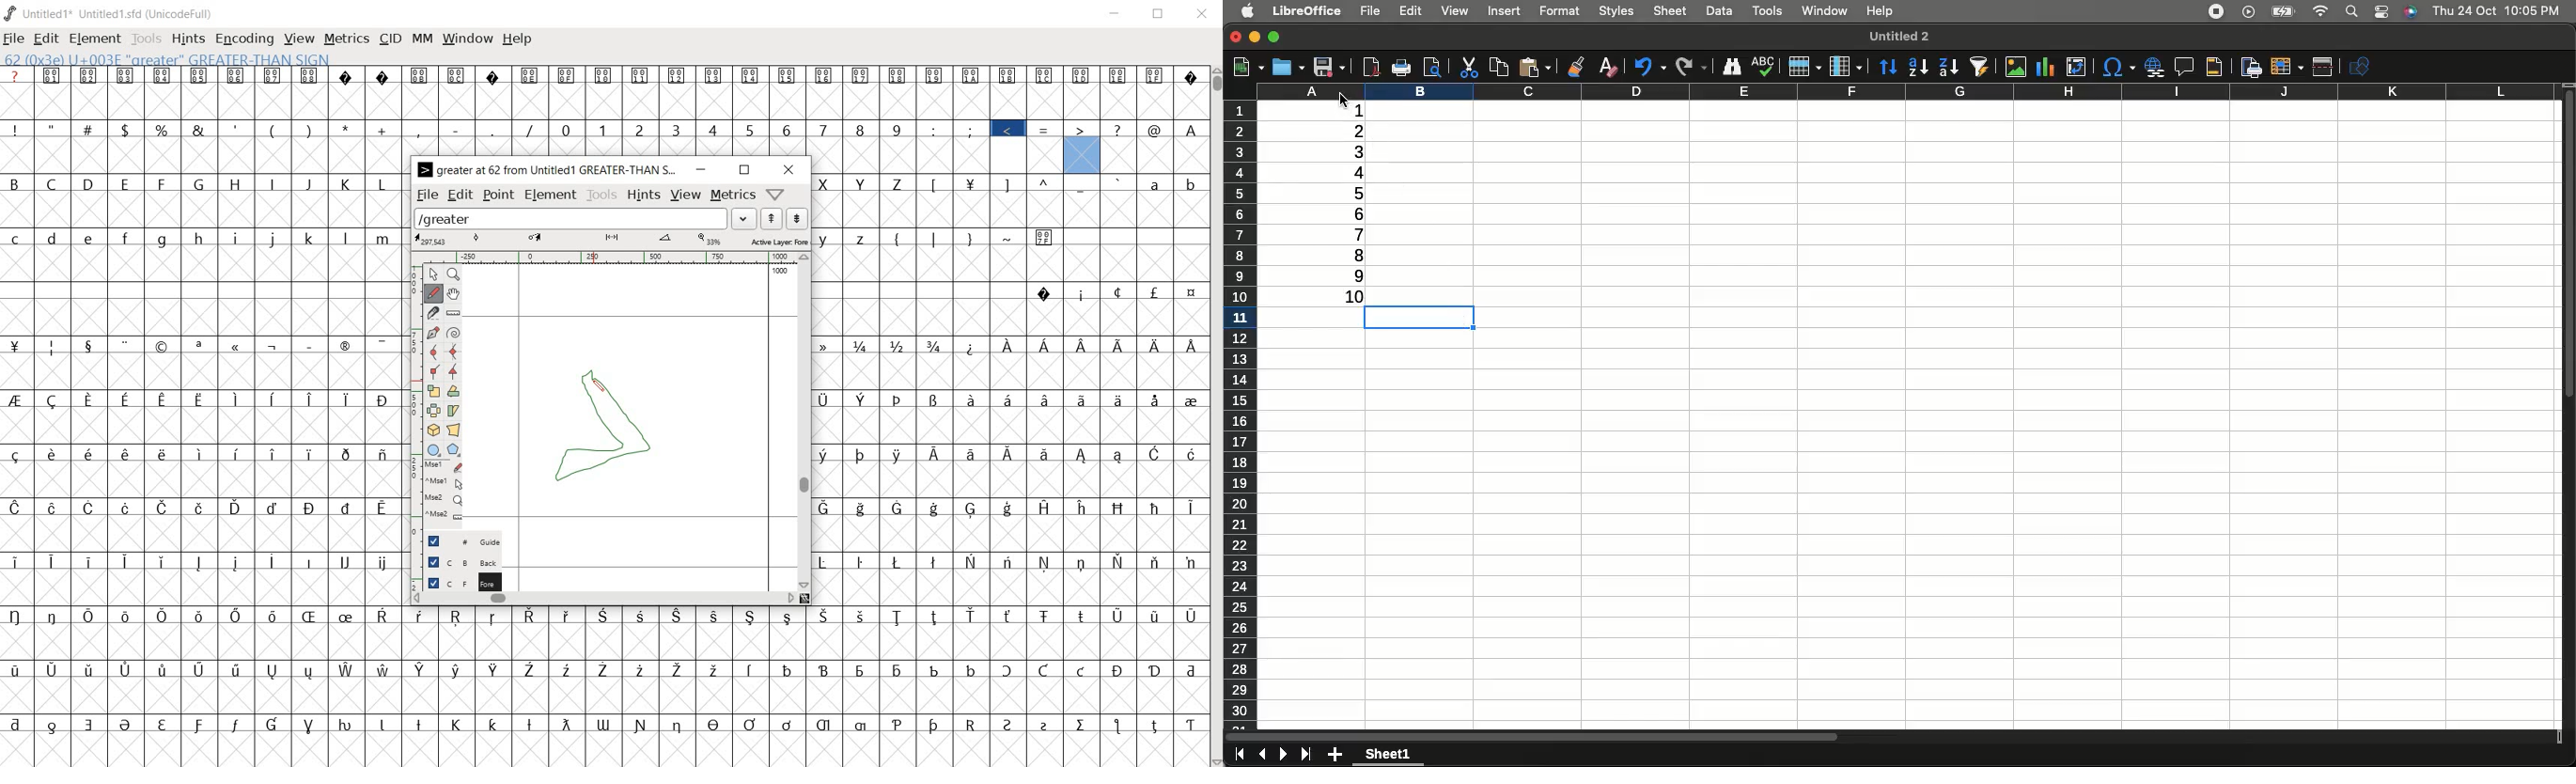 The width and height of the screenshot is (2576, 784). What do you see at coordinates (1306, 755) in the screenshot?
I see `Last sheet` at bounding box center [1306, 755].